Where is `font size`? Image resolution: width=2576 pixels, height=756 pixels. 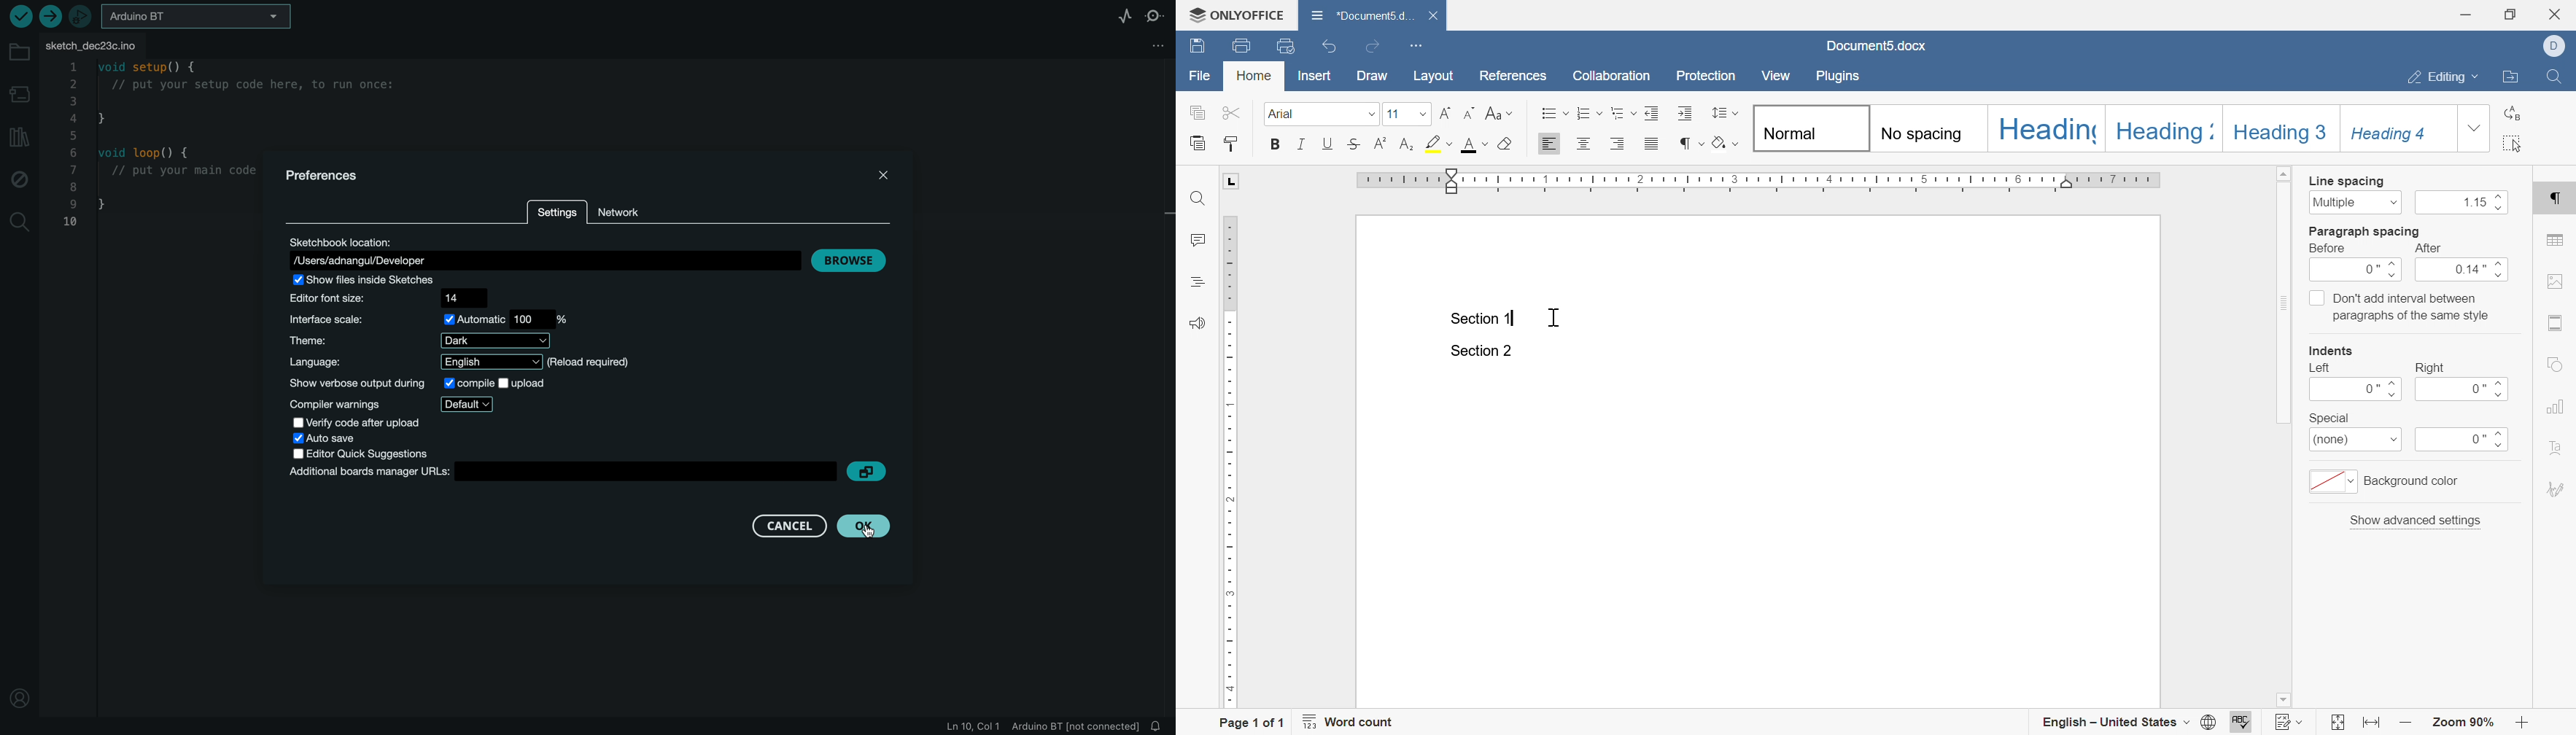 font size is located at coordinates (1393, 114).